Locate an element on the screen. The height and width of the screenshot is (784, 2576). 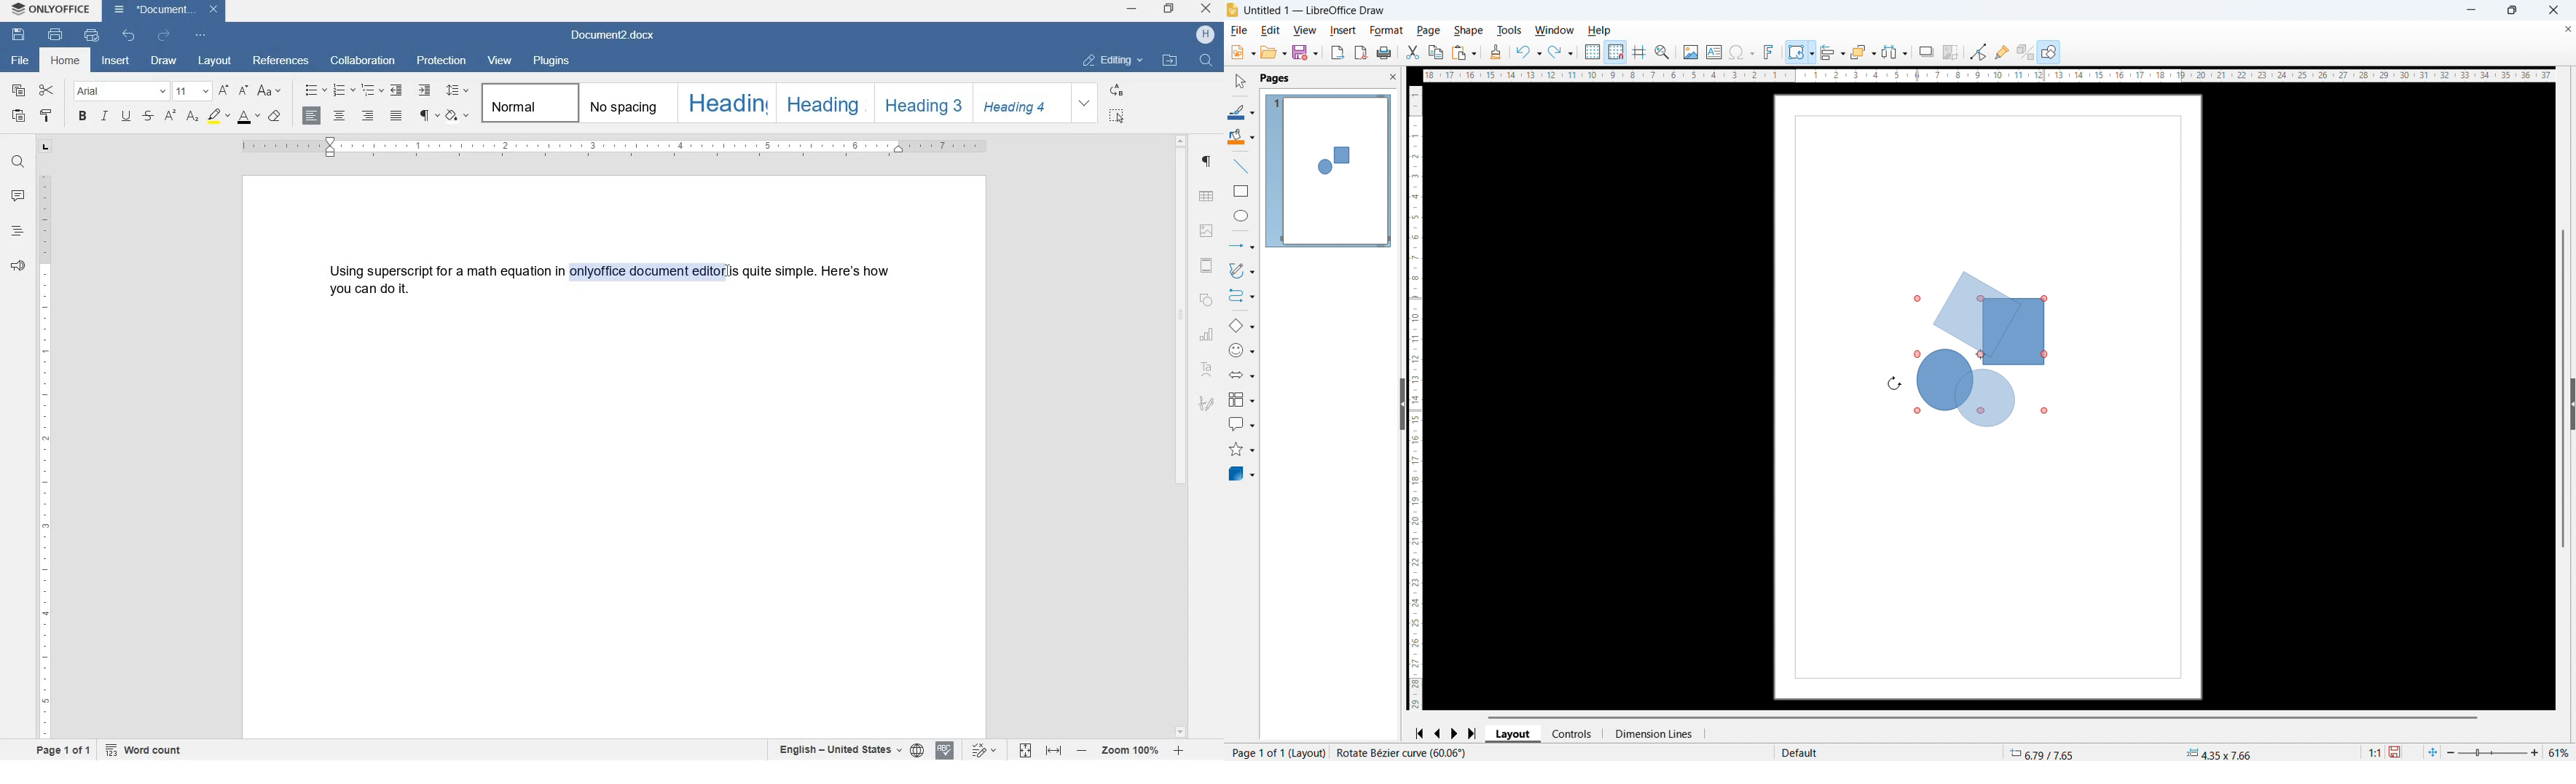
HEADING 3 is located at coordinates (922, 102).